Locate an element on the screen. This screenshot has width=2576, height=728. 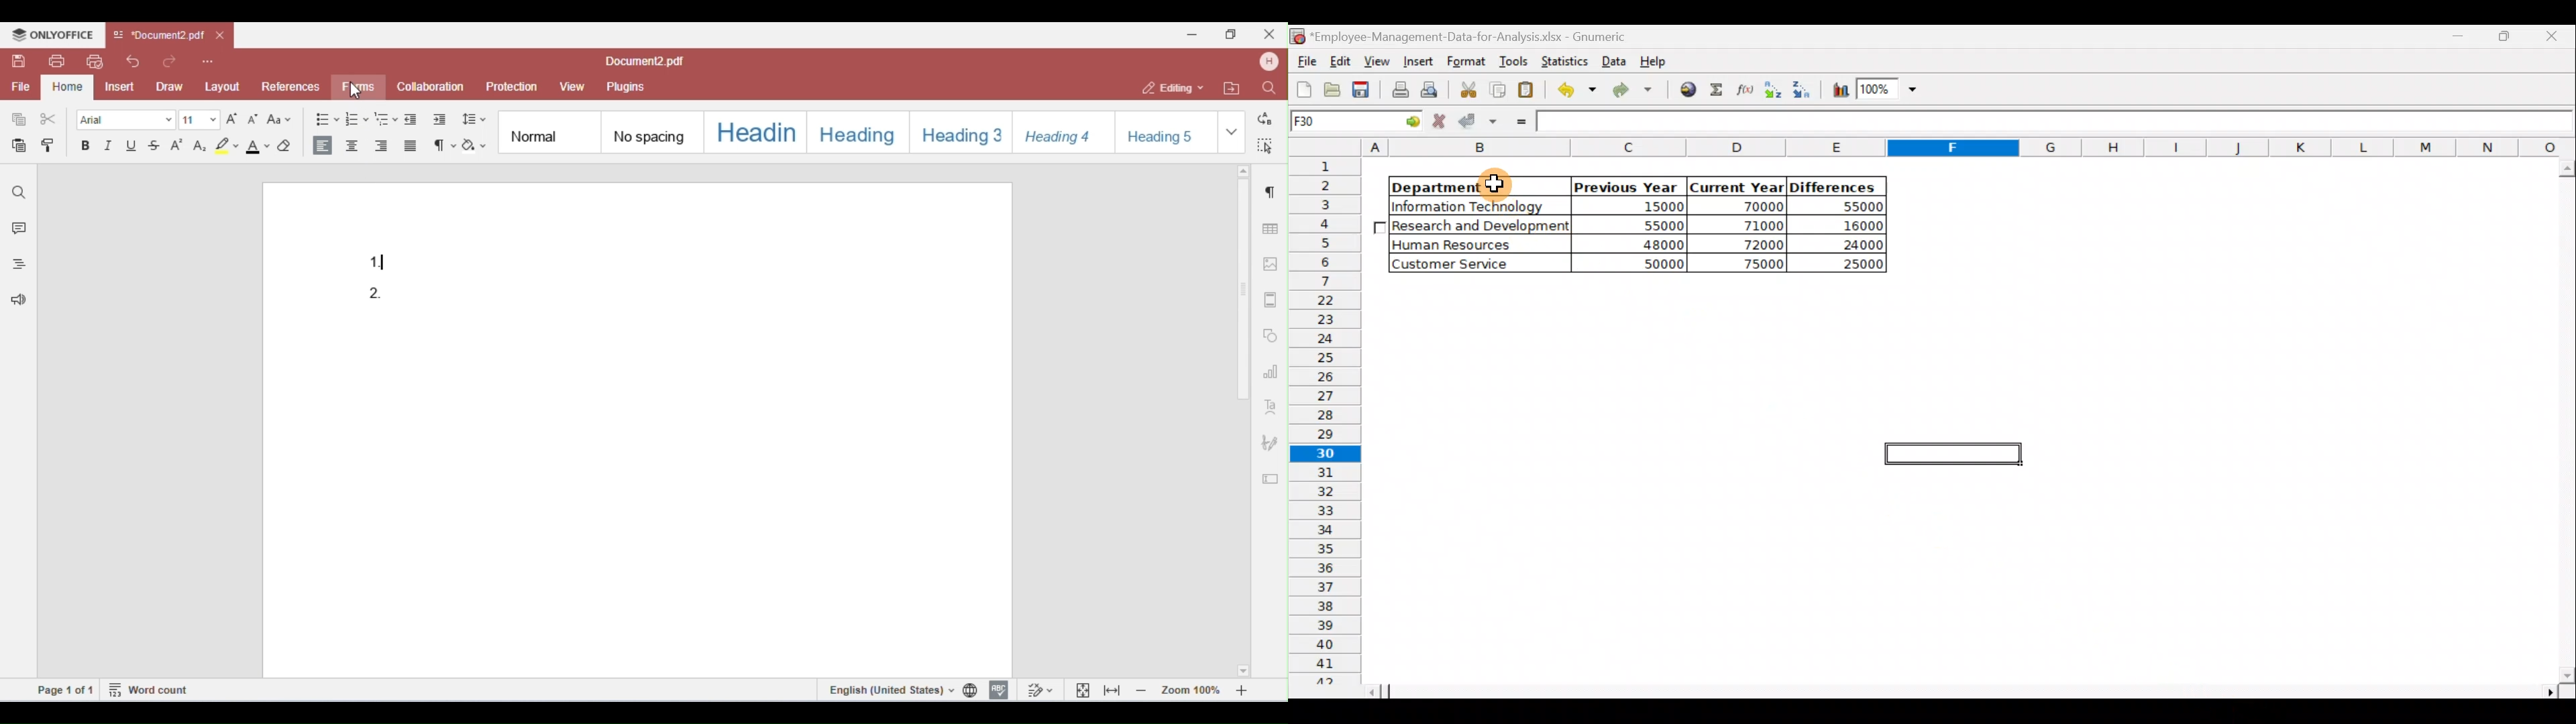
Cursor hovering on cell B2 is located at coordinates (1493, 181).